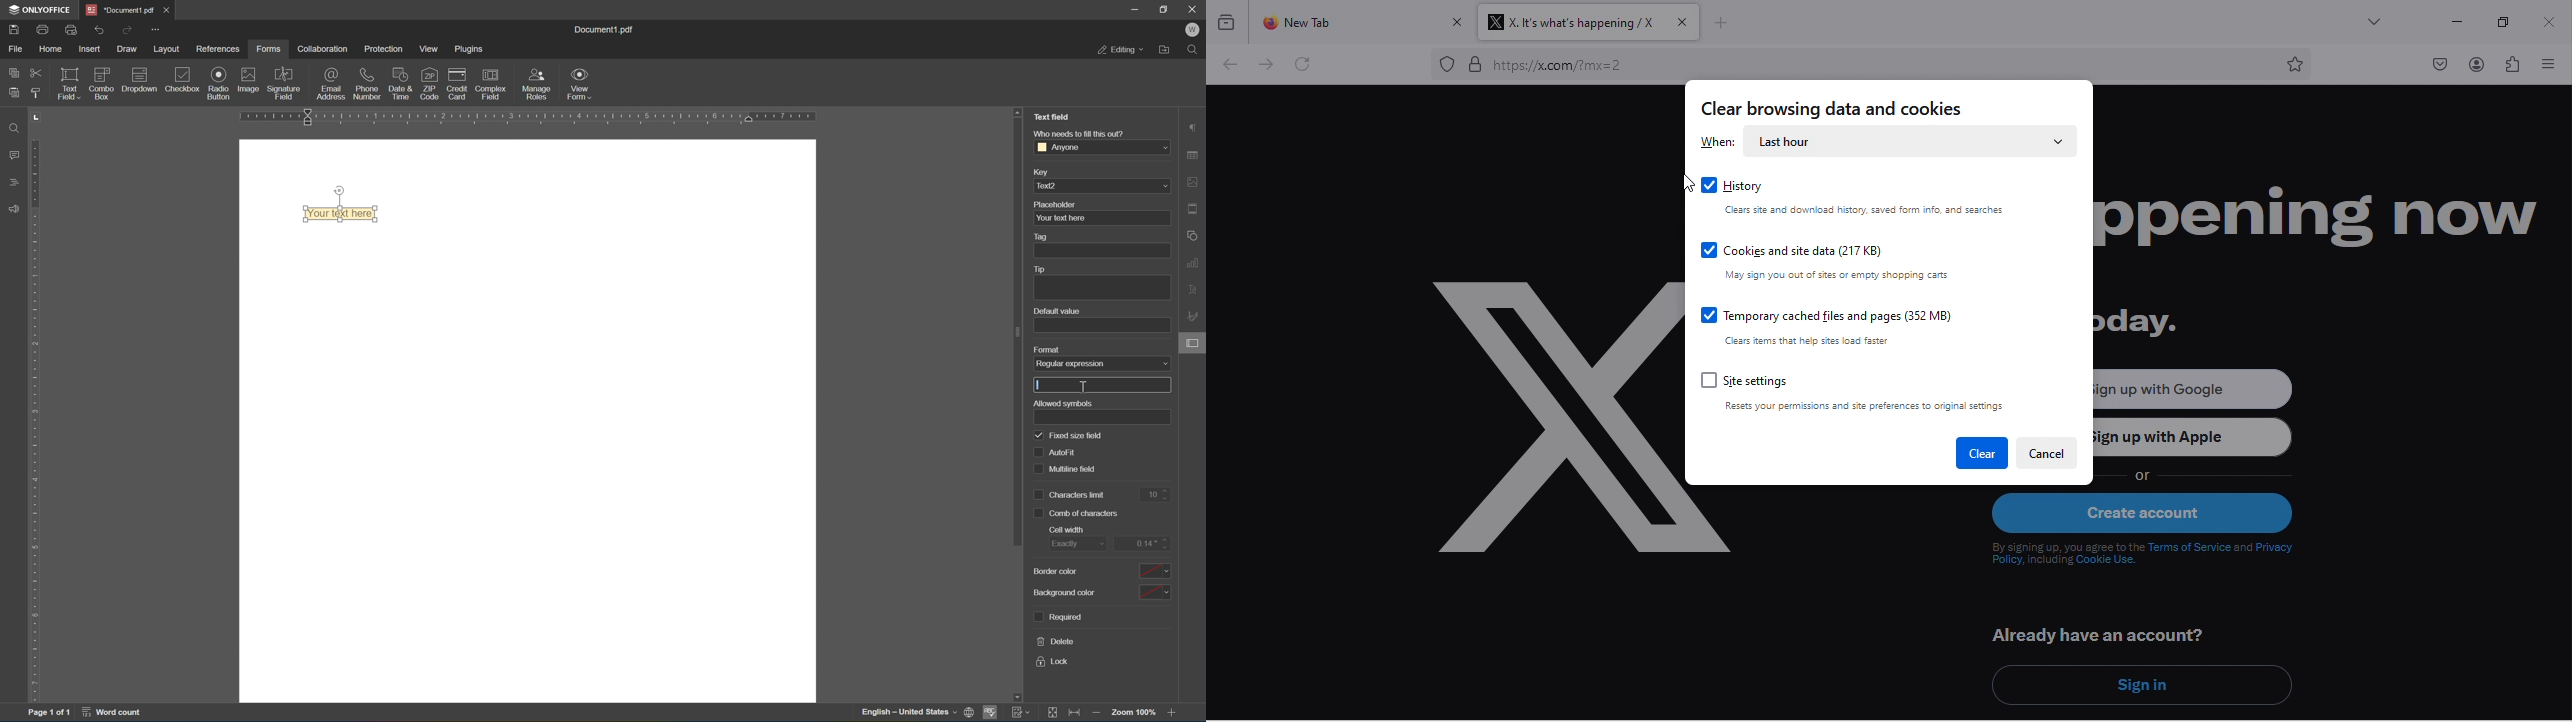  I want to click on new tab, so click(1359, 22).